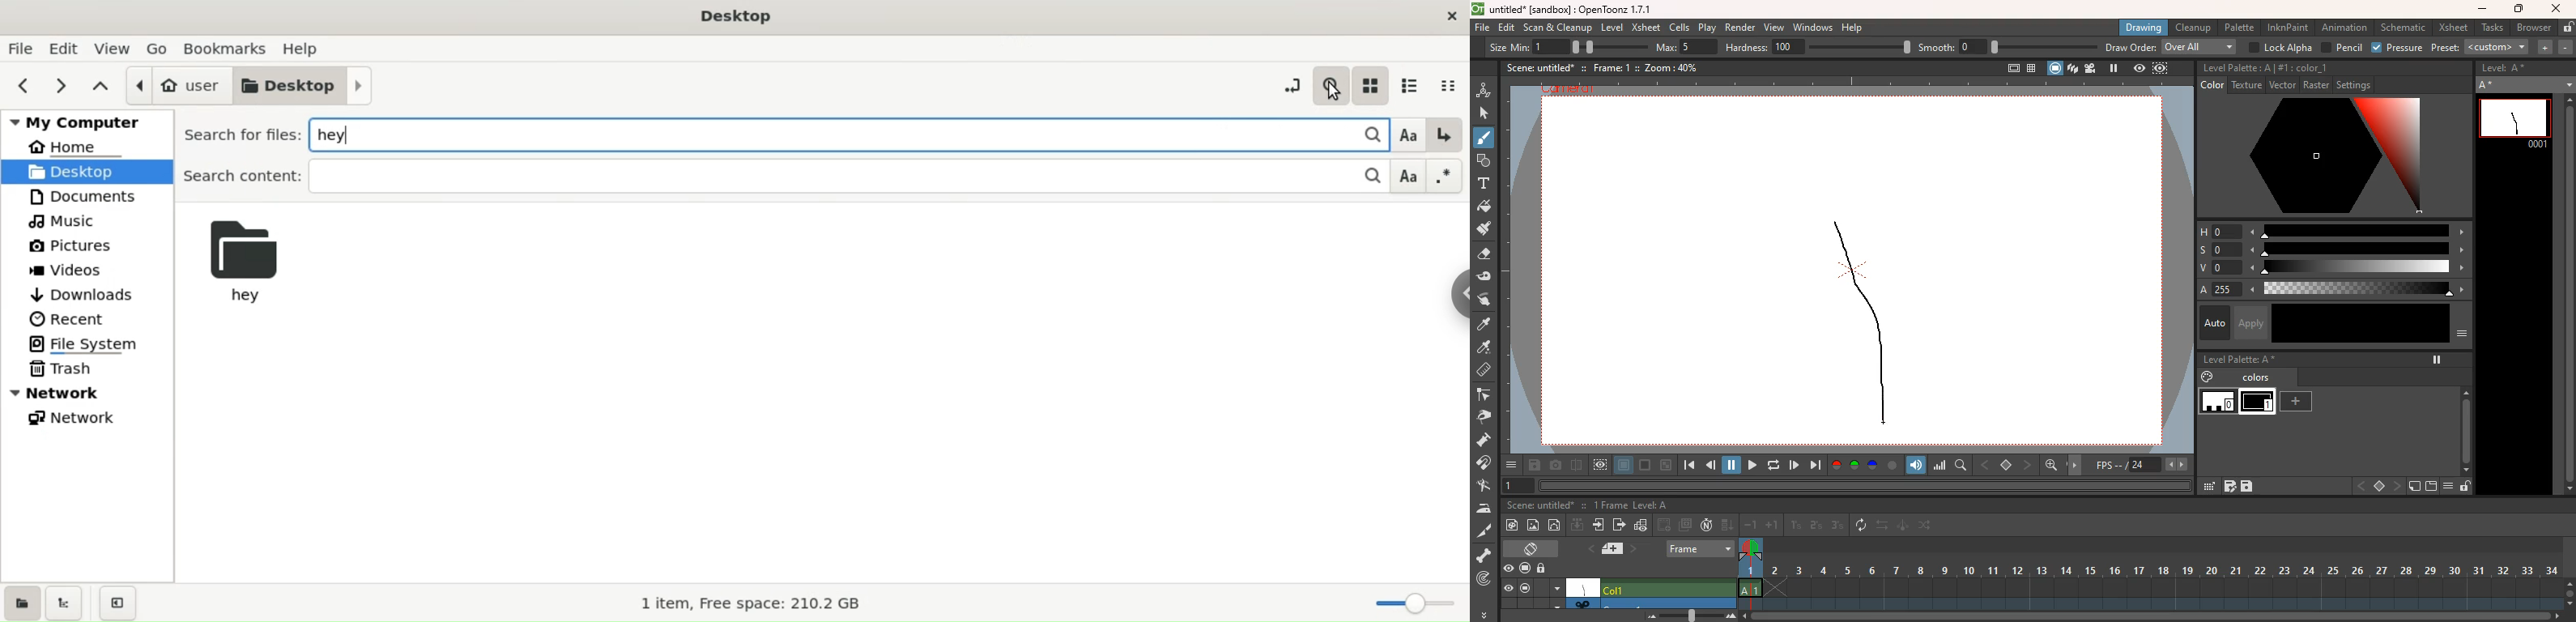 This screenshot has height=644, width=2576. Describe the element at coordinates (1526, 589) in the screenshot. I see `screen` at that location.